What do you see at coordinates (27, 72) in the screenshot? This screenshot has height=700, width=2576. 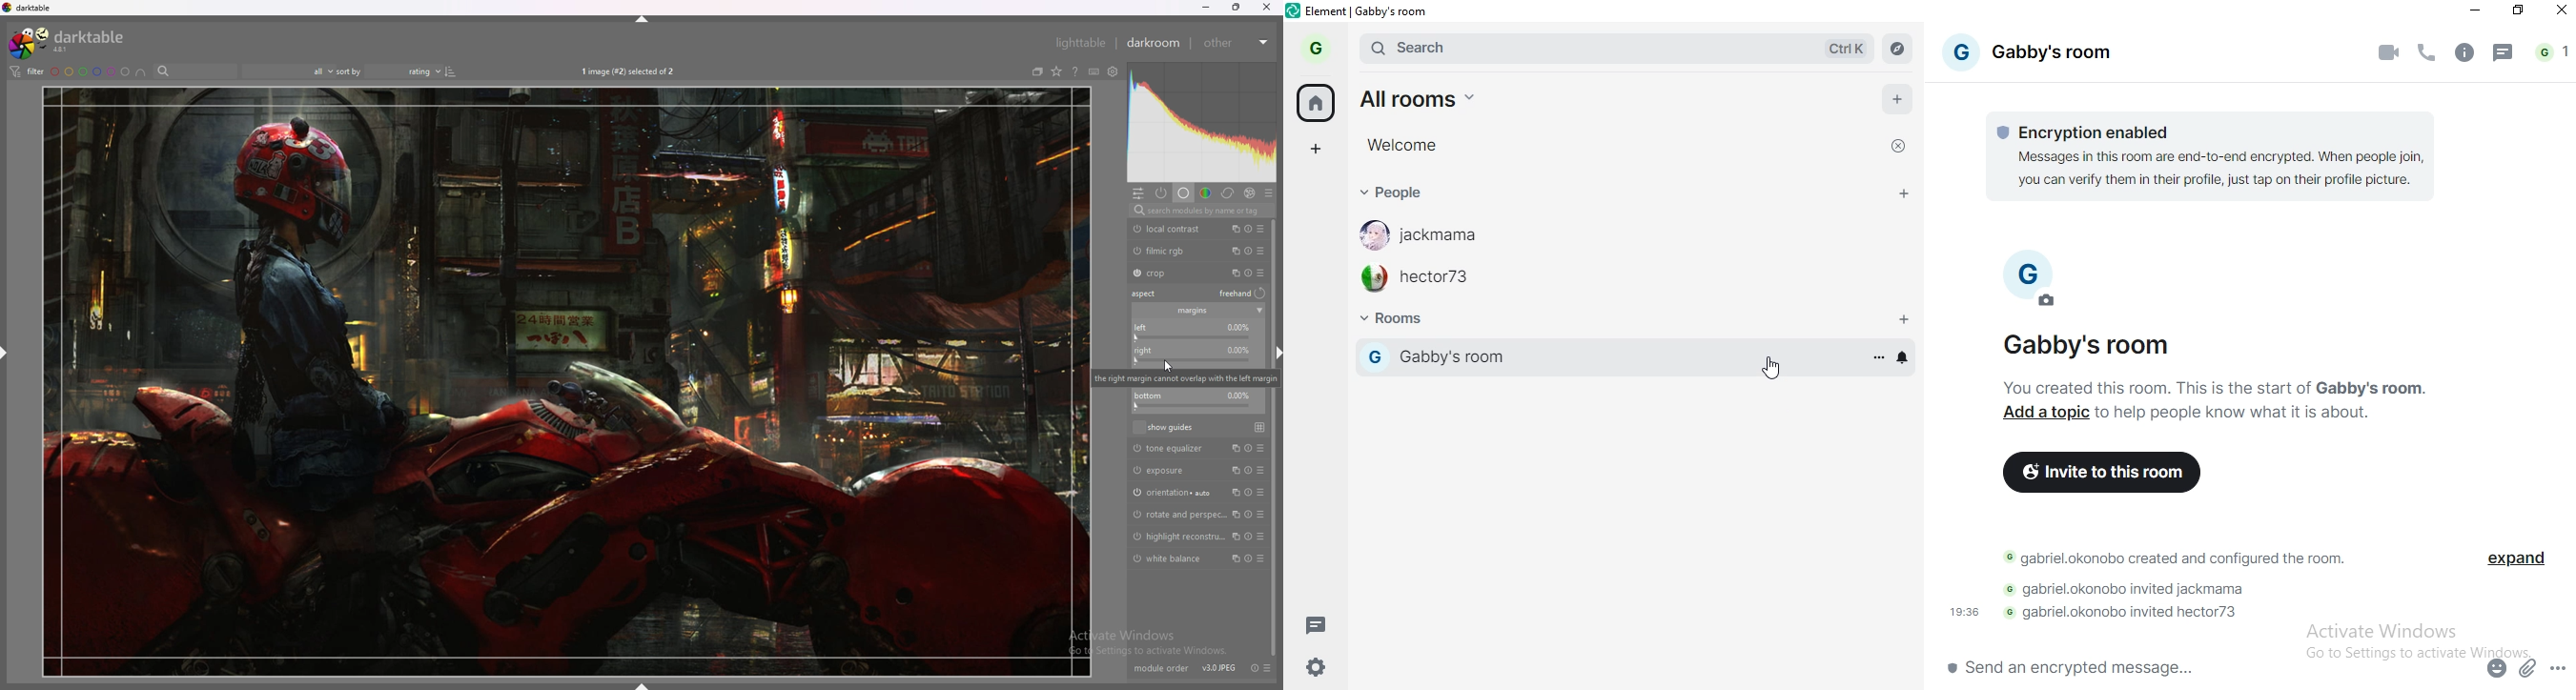 I see `filter` at bounding box center [27, 72].